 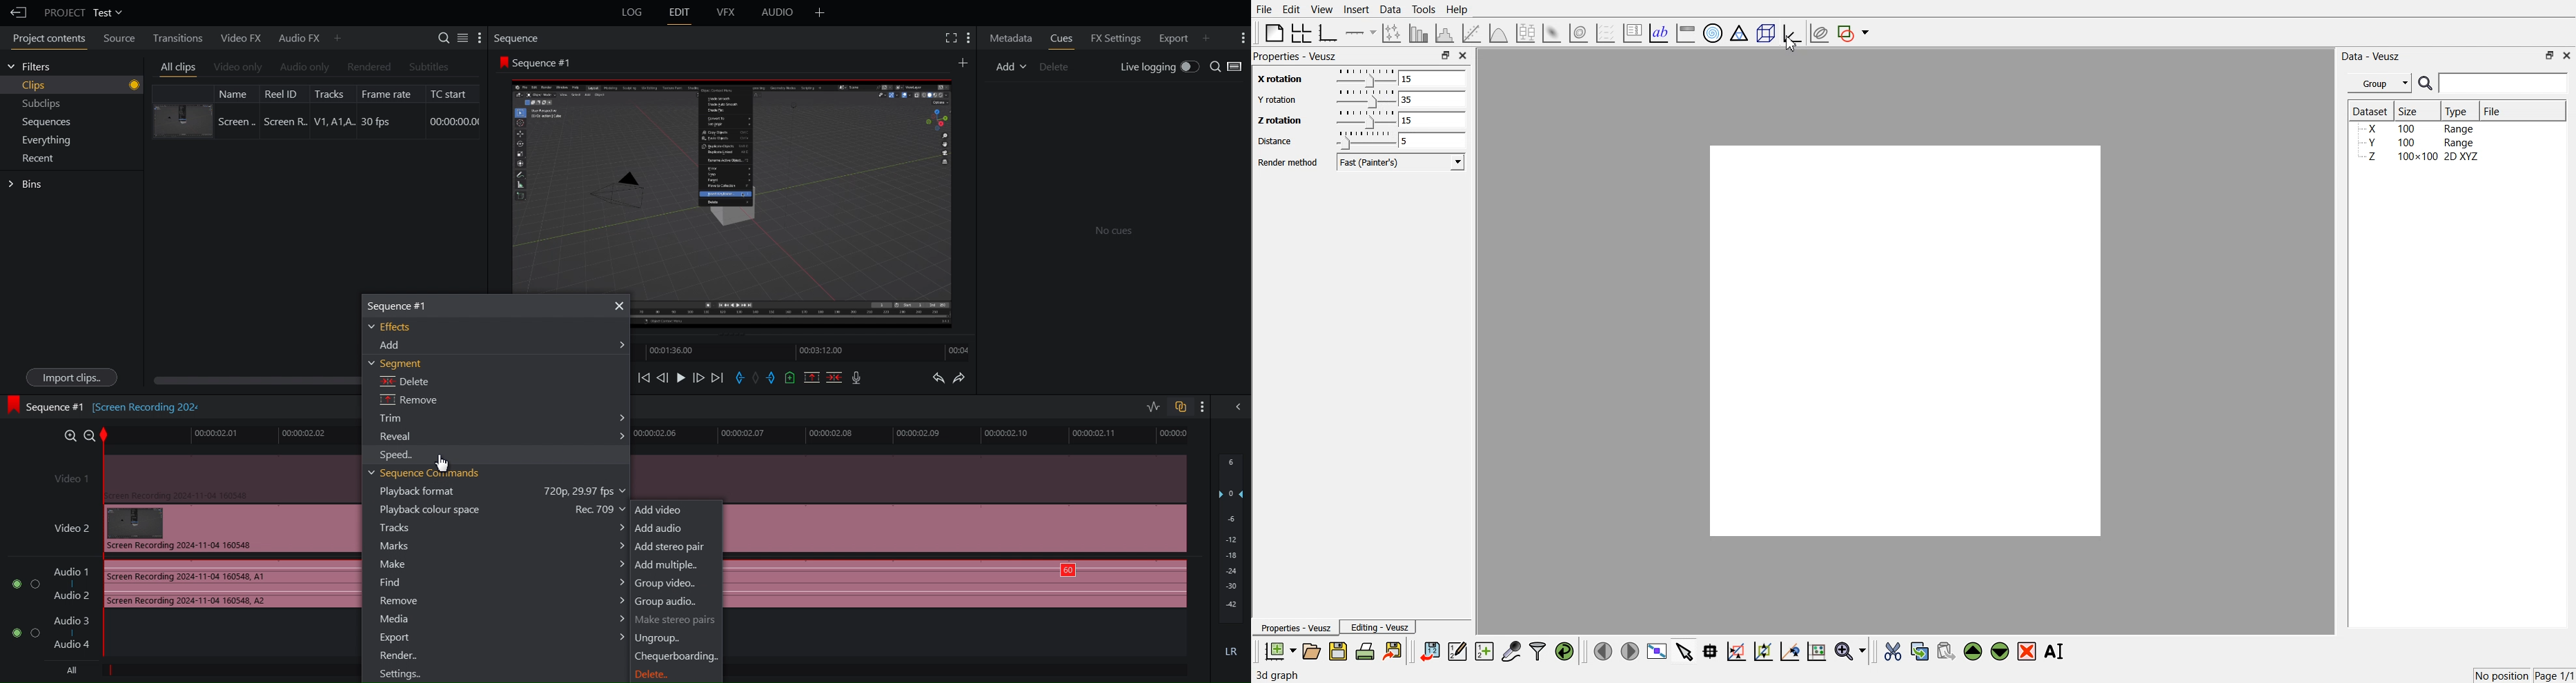 What do you see at coordinates (238, 68) in the screenshot?
I see `Video Only` at bounding box center [238, 68].